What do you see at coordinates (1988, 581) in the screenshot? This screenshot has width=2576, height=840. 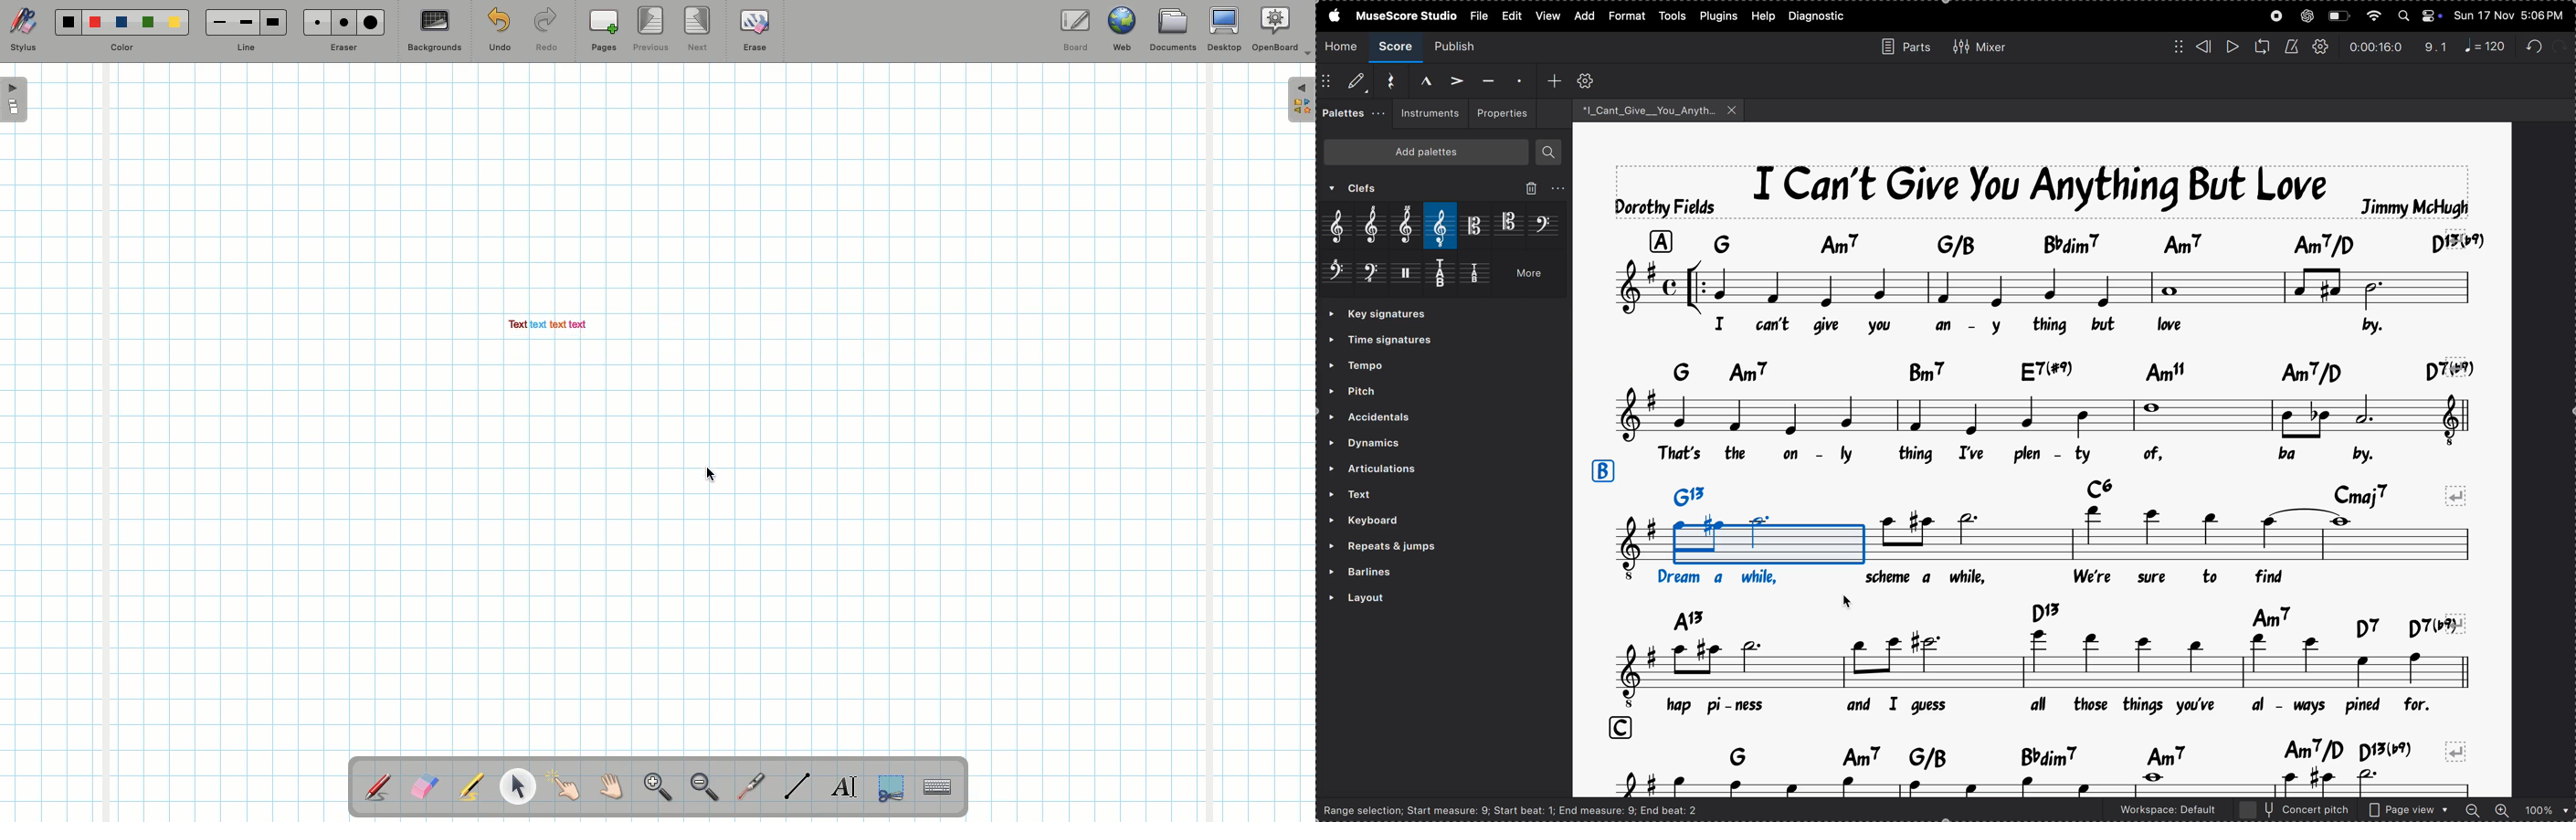 I see `lyrics` at bounding box center [1988, 581].